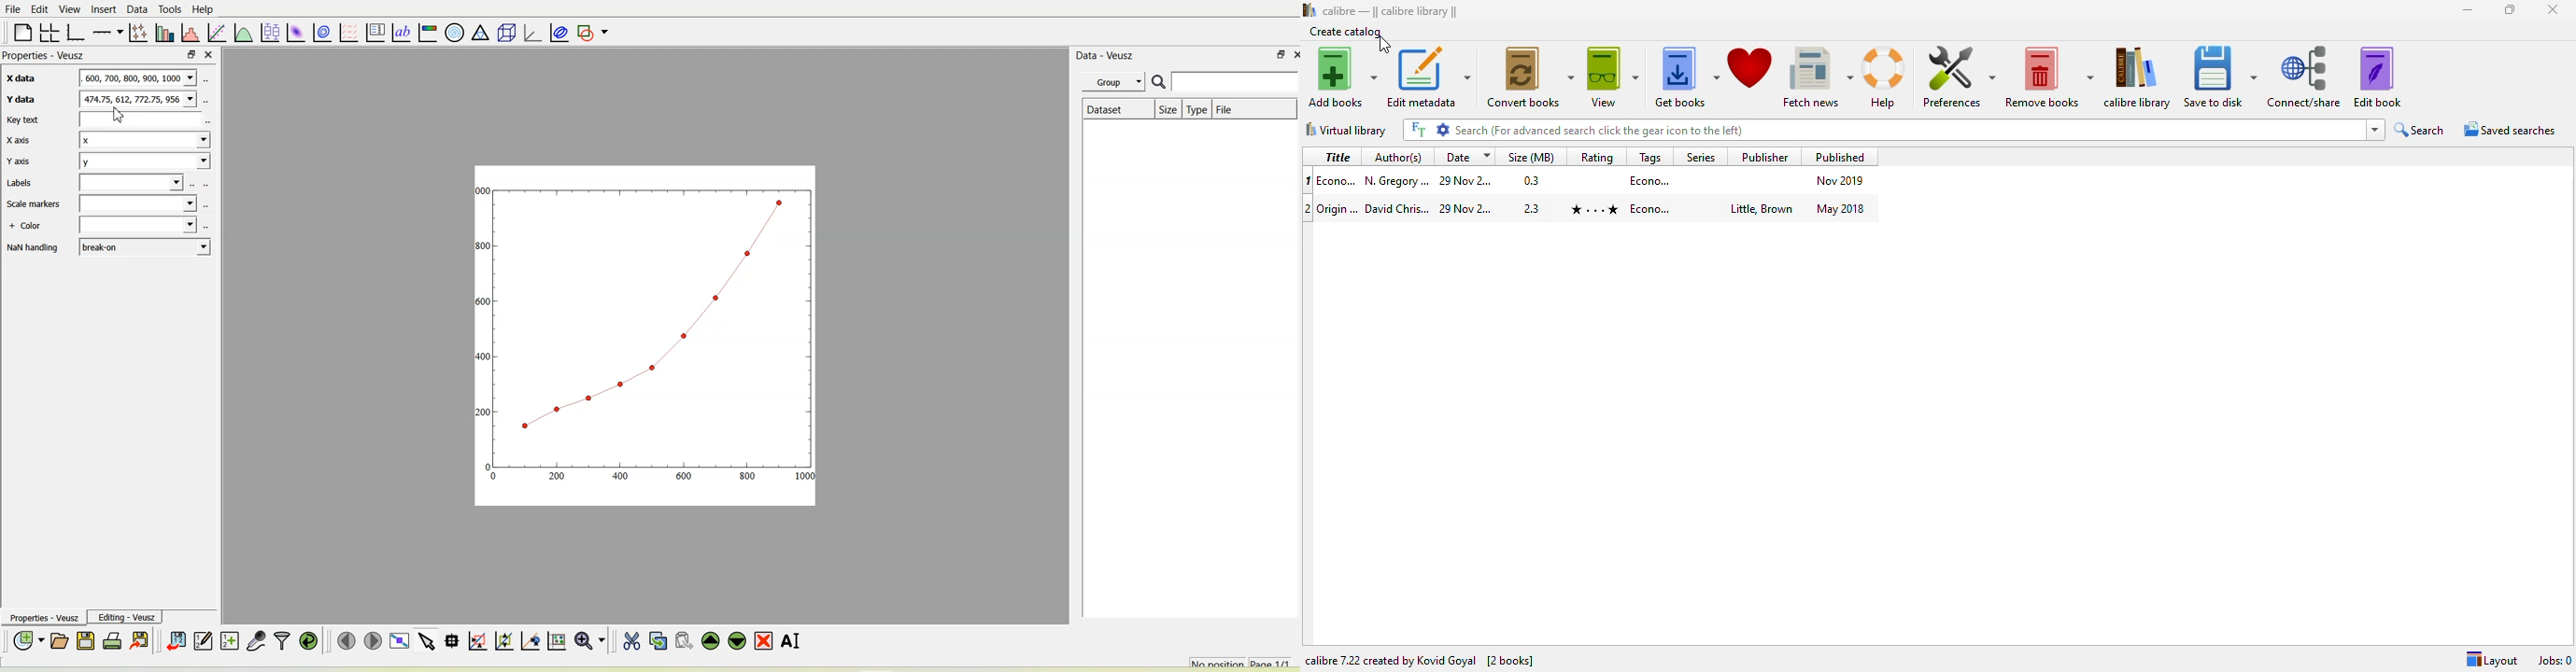 The image size is (2576, 672). I want to click on author(s), so click(1397, 158).